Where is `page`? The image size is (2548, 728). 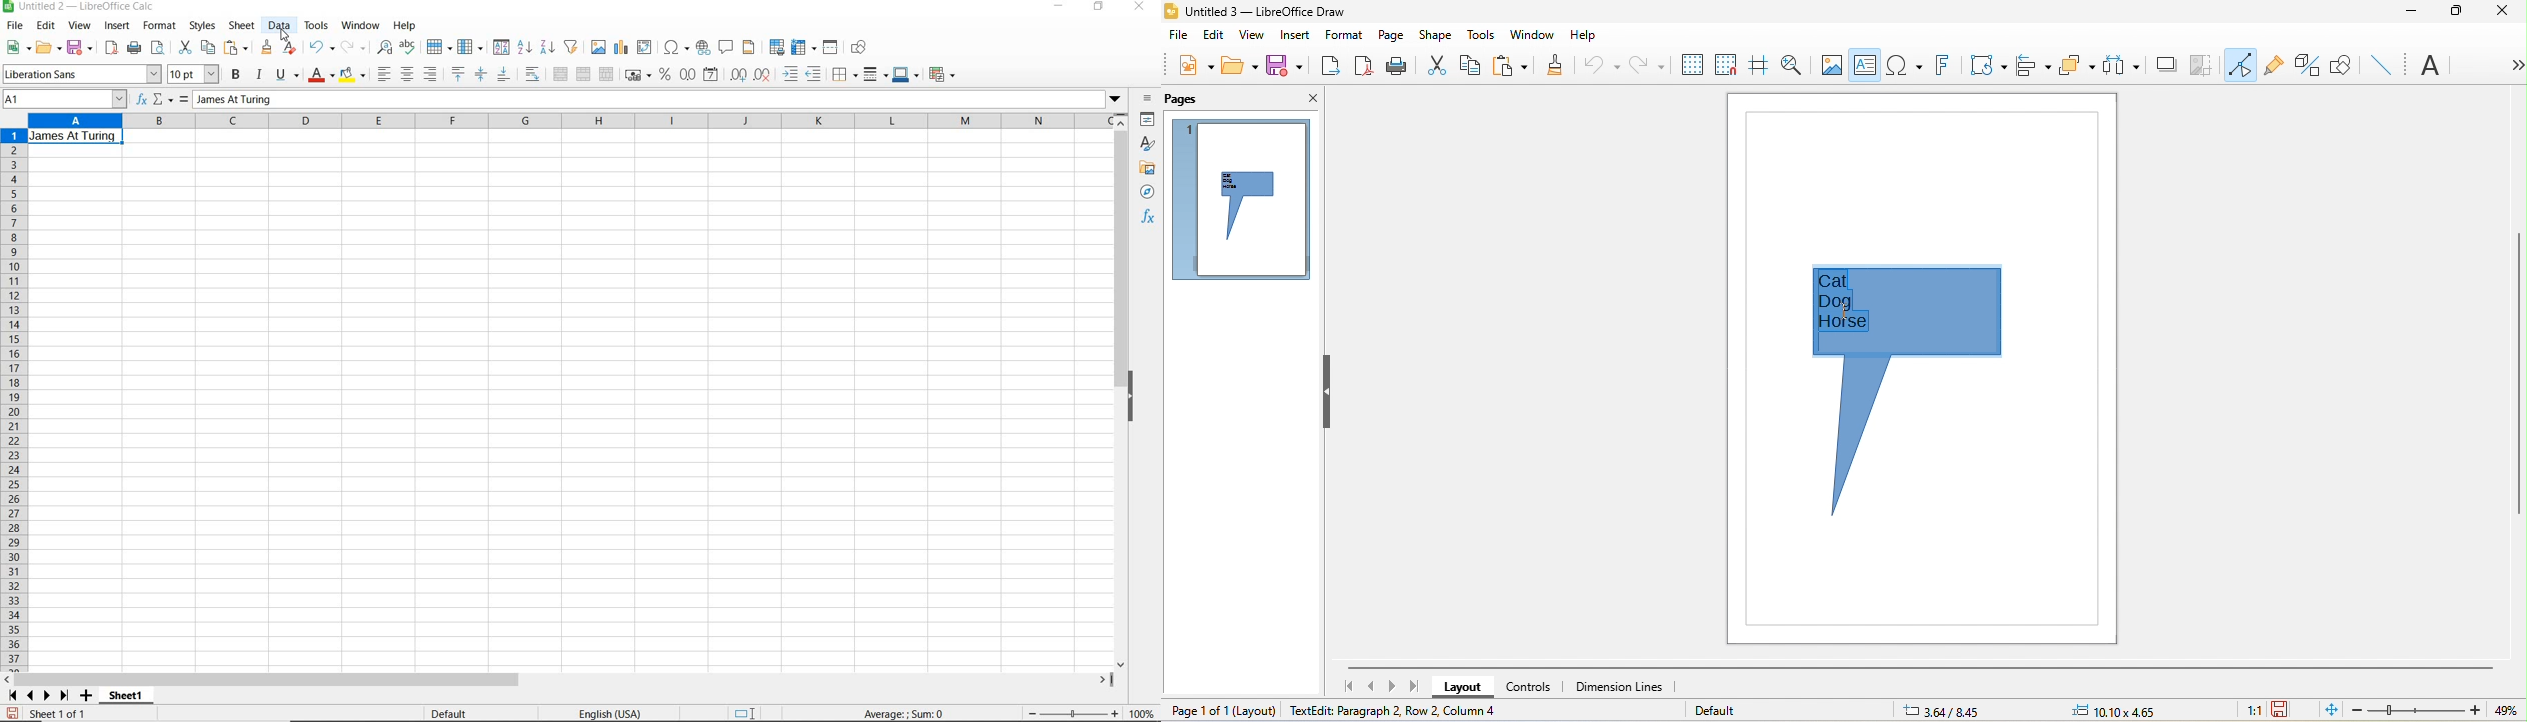 page is located at coordinates (1391, 32).